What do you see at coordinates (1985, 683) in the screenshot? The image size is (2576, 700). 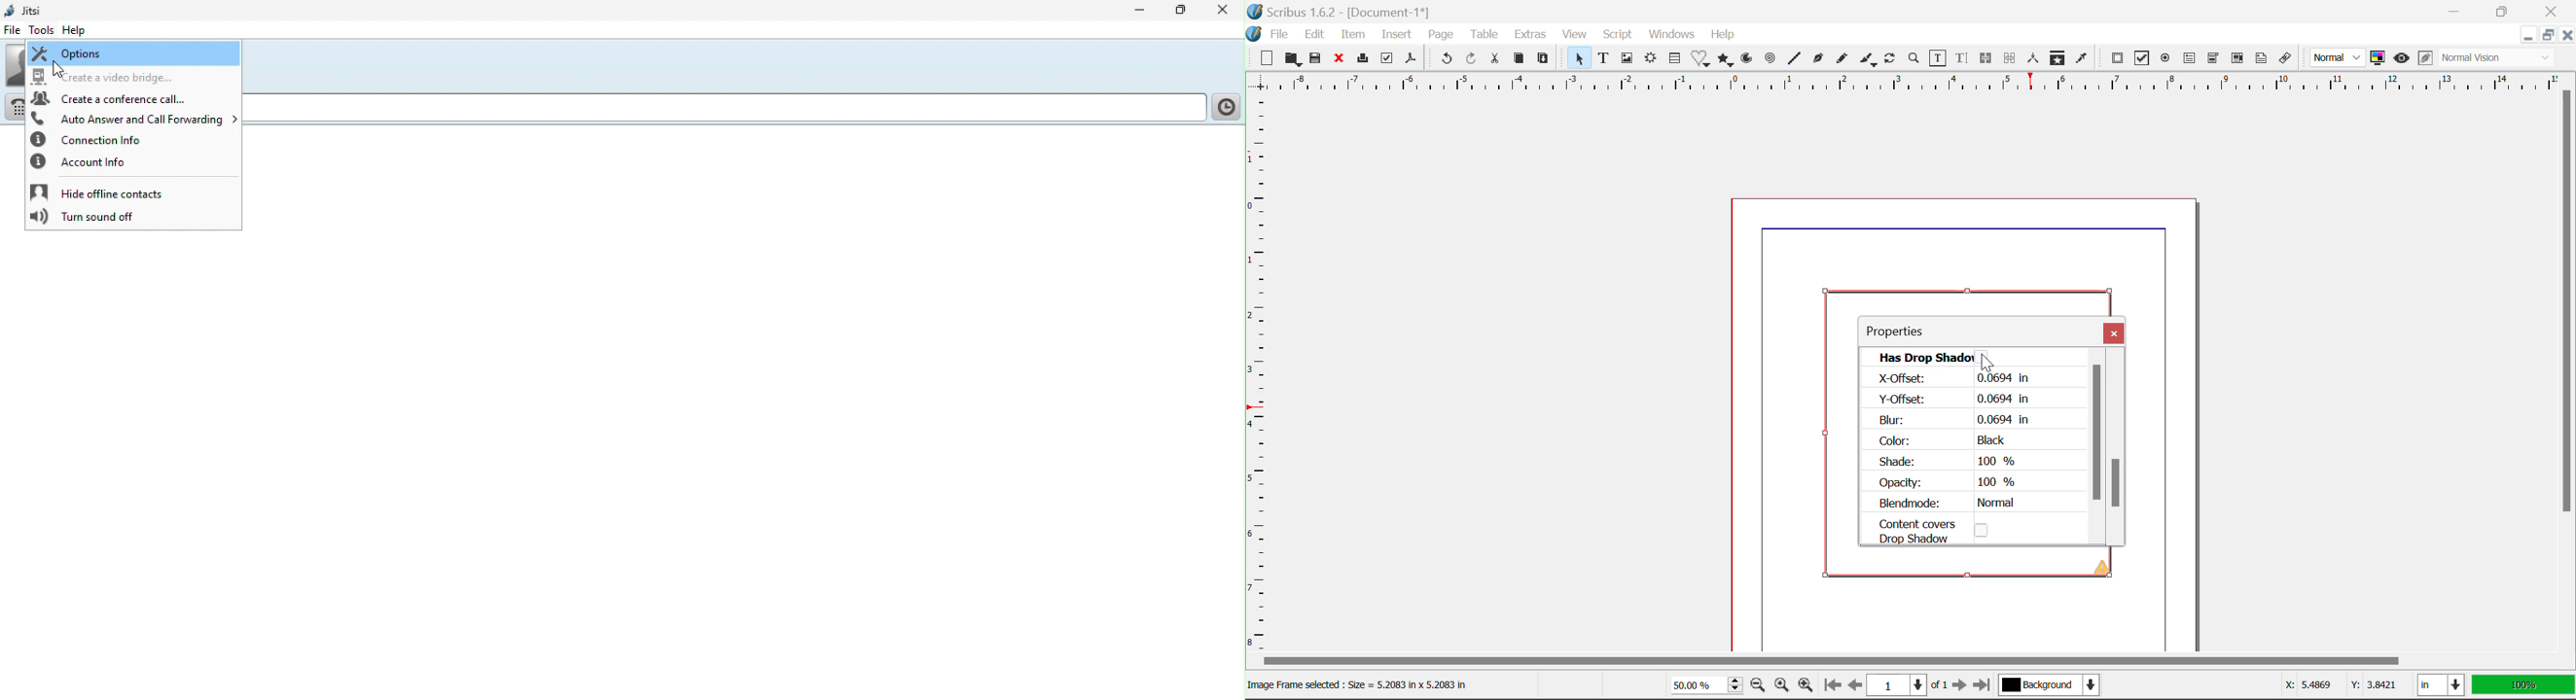 I see `Last page` at bounding box center [1985, 683].